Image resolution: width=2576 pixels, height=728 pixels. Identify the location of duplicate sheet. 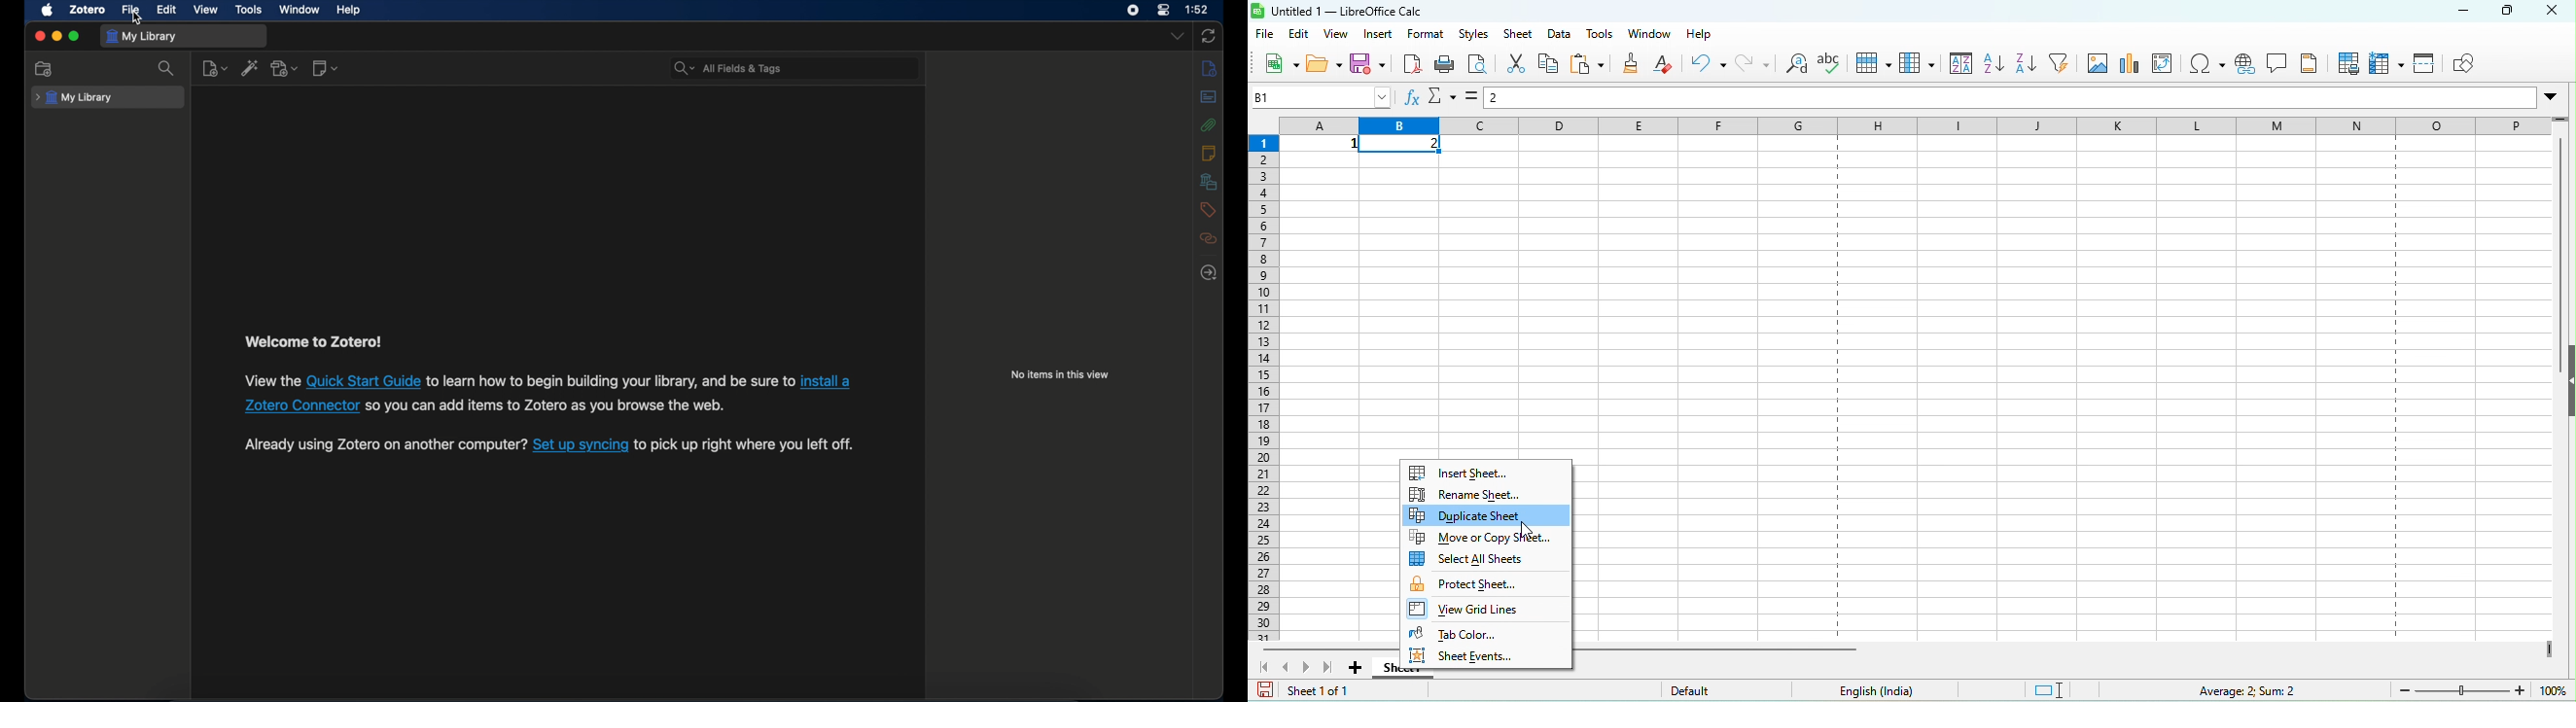
(1486, 515).